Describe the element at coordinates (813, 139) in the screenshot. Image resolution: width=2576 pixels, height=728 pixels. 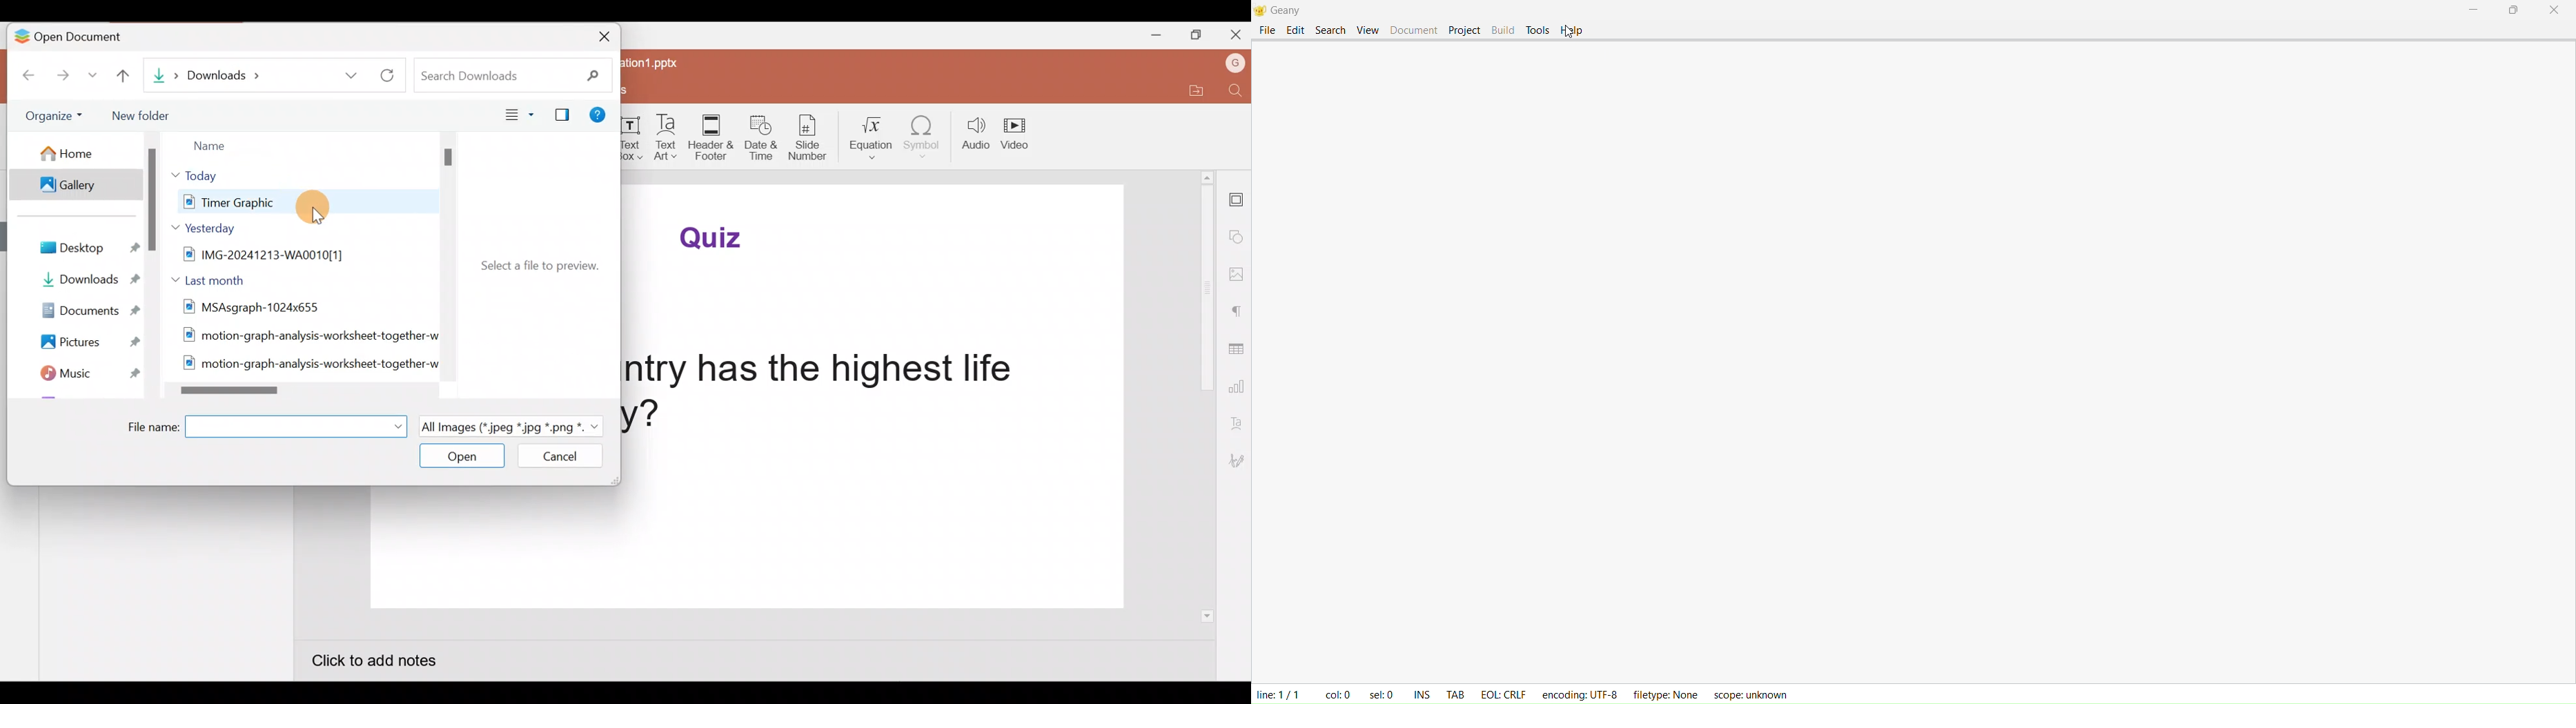
I see `Slide number` at that location.